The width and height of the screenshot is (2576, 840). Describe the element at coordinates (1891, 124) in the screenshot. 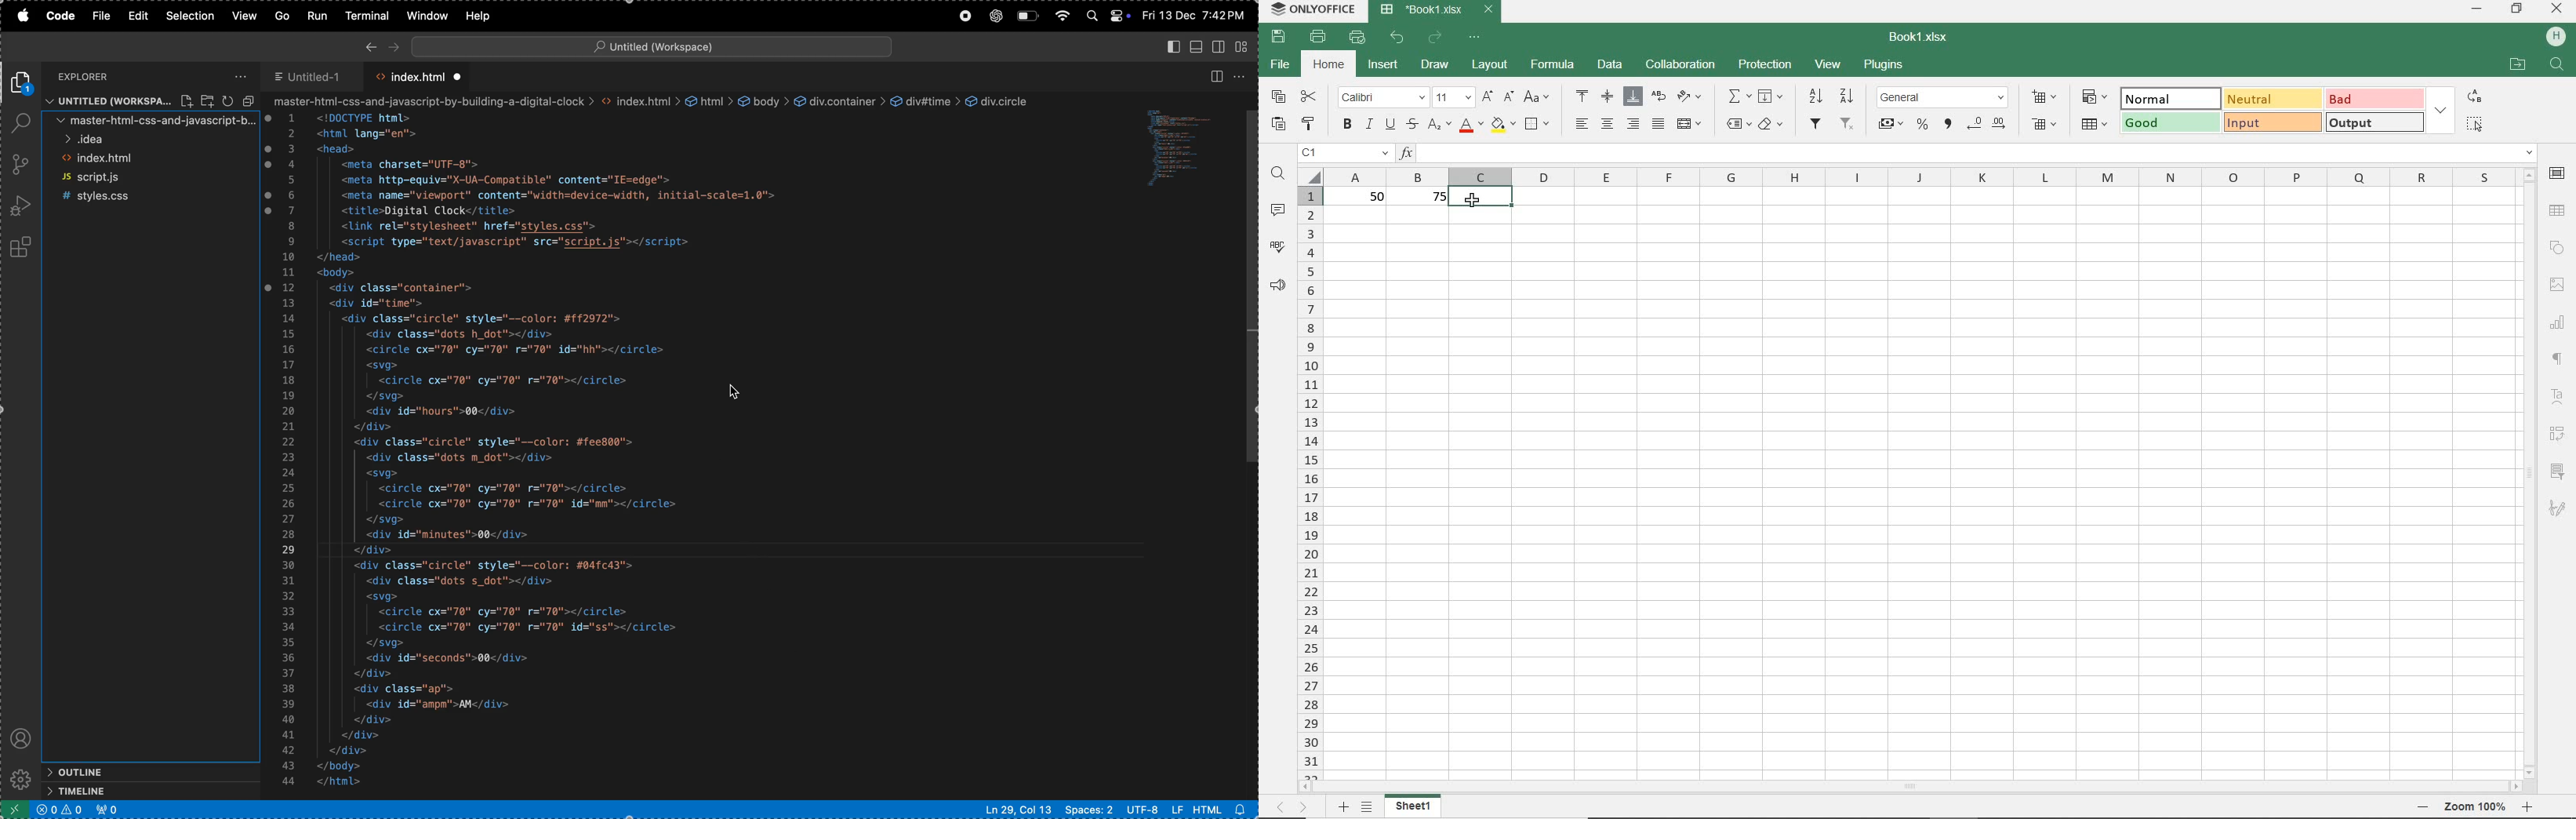

I see `accounting style` at that location.